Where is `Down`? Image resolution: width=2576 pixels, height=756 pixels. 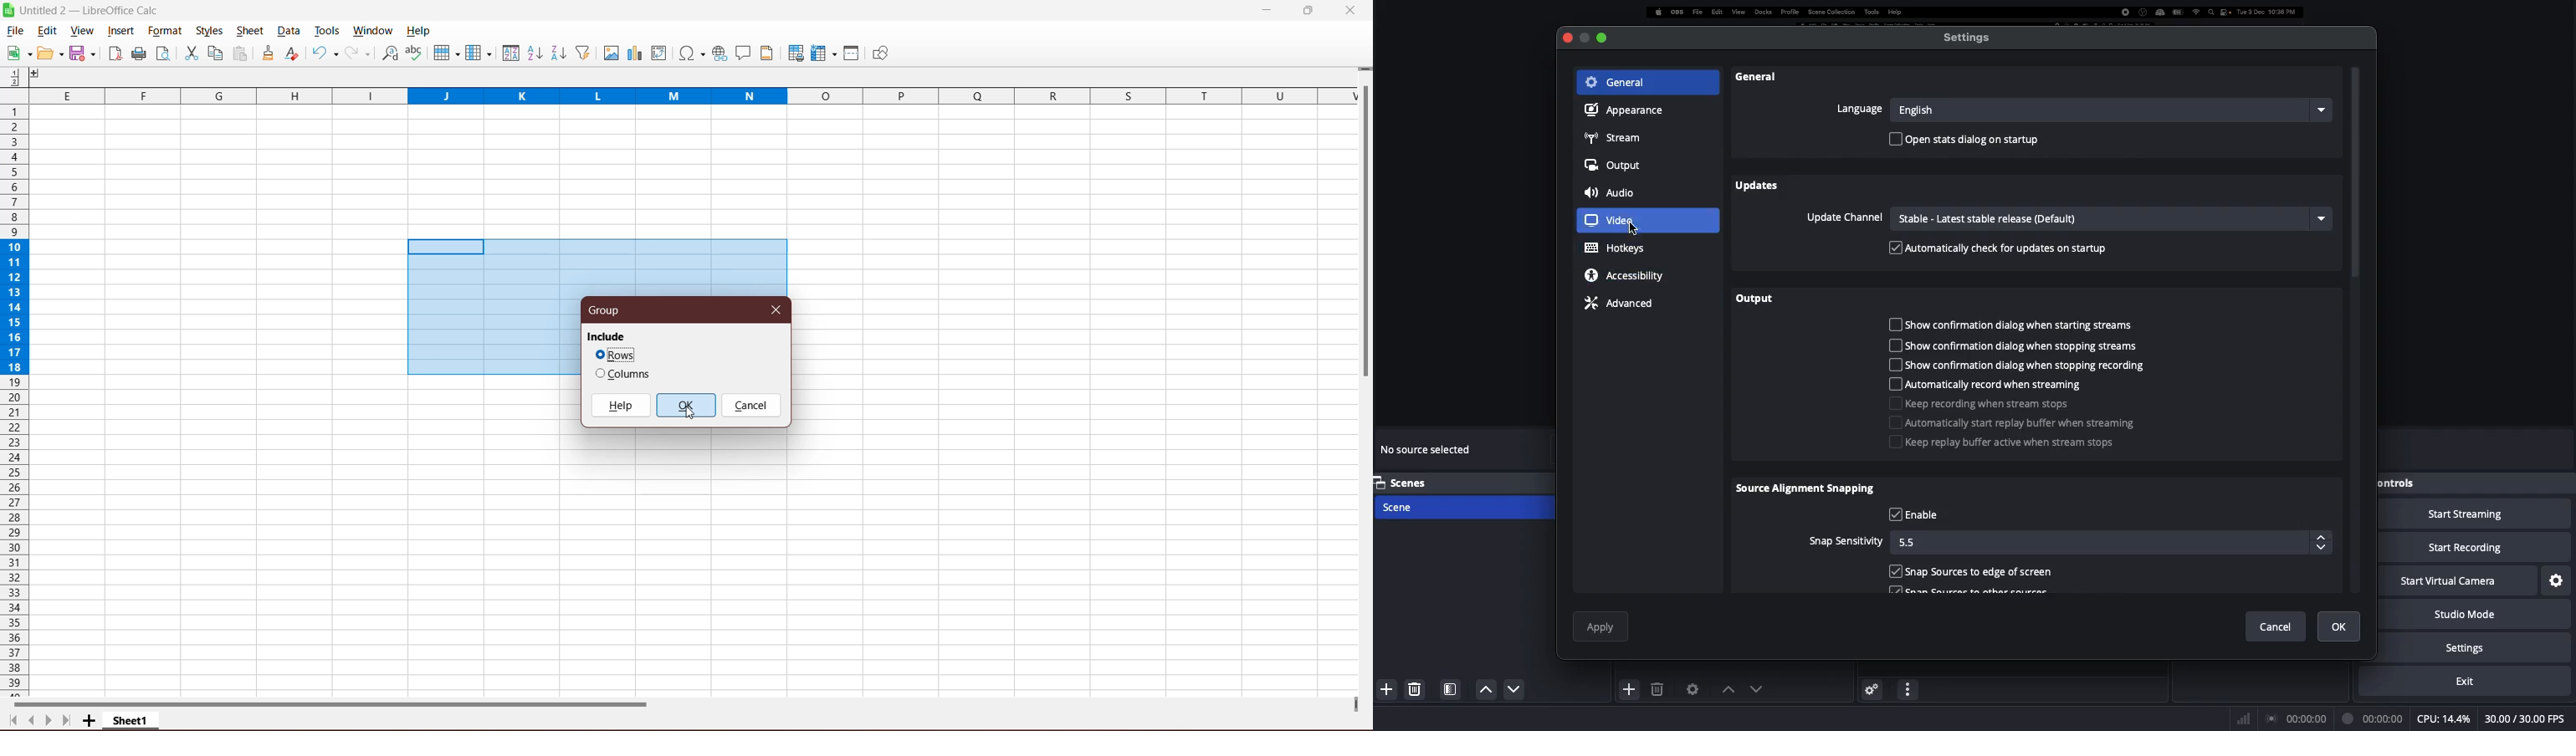
Down is located at coordinates (1482, 689).